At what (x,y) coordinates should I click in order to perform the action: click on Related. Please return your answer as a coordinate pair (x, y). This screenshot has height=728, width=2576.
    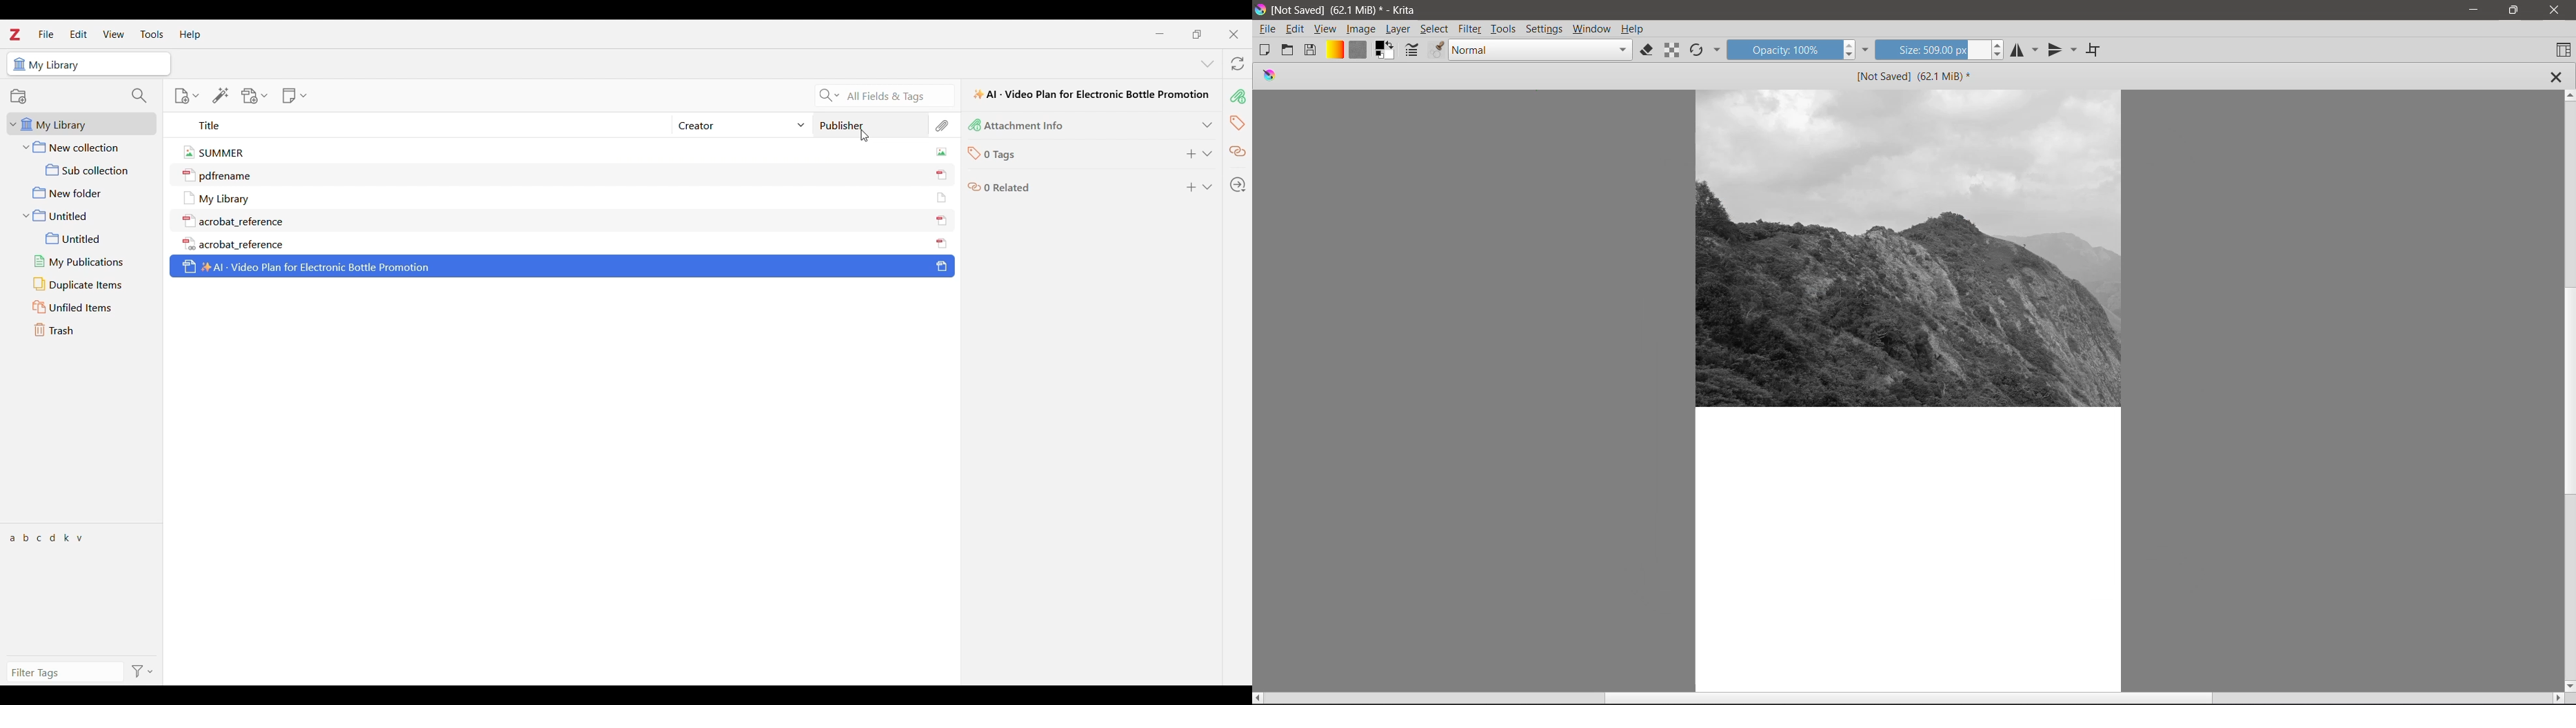
    Looking at the image, I should click on (1237, 152).